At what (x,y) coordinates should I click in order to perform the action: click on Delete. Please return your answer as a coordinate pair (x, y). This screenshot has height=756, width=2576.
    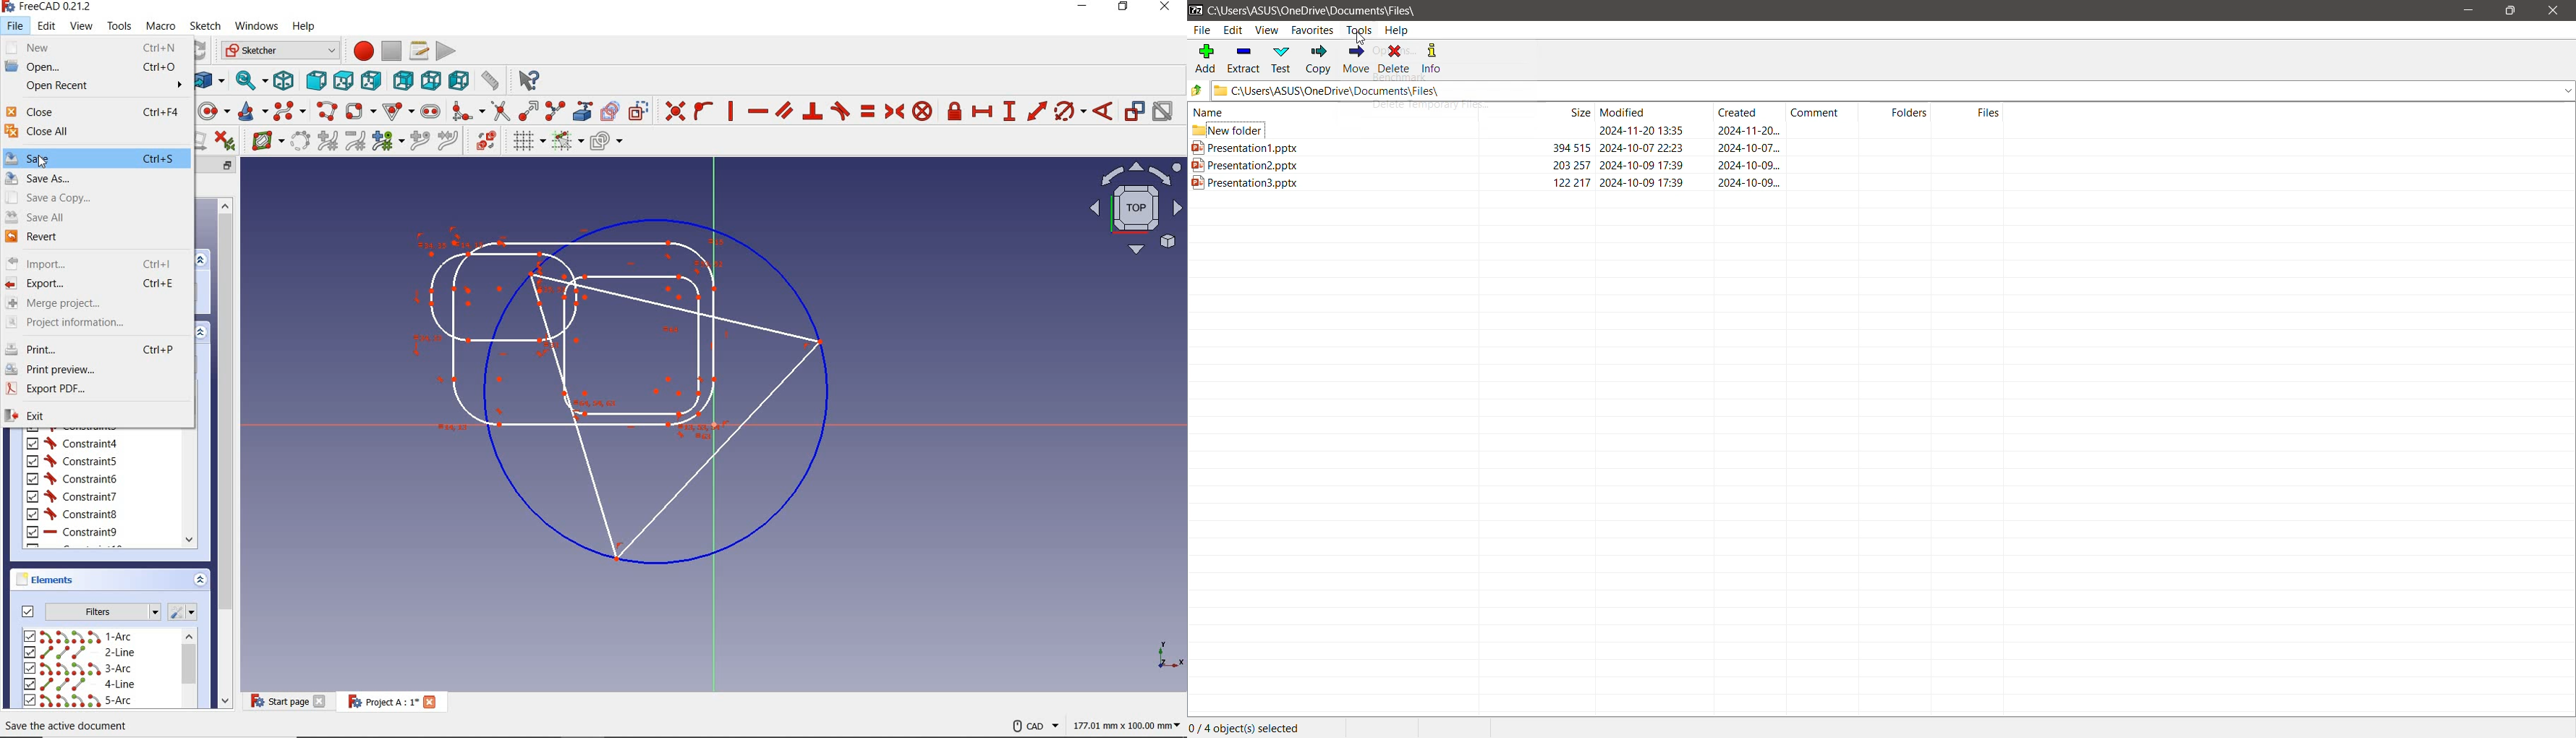
    Looking at the image, I should click on (1397, 59).